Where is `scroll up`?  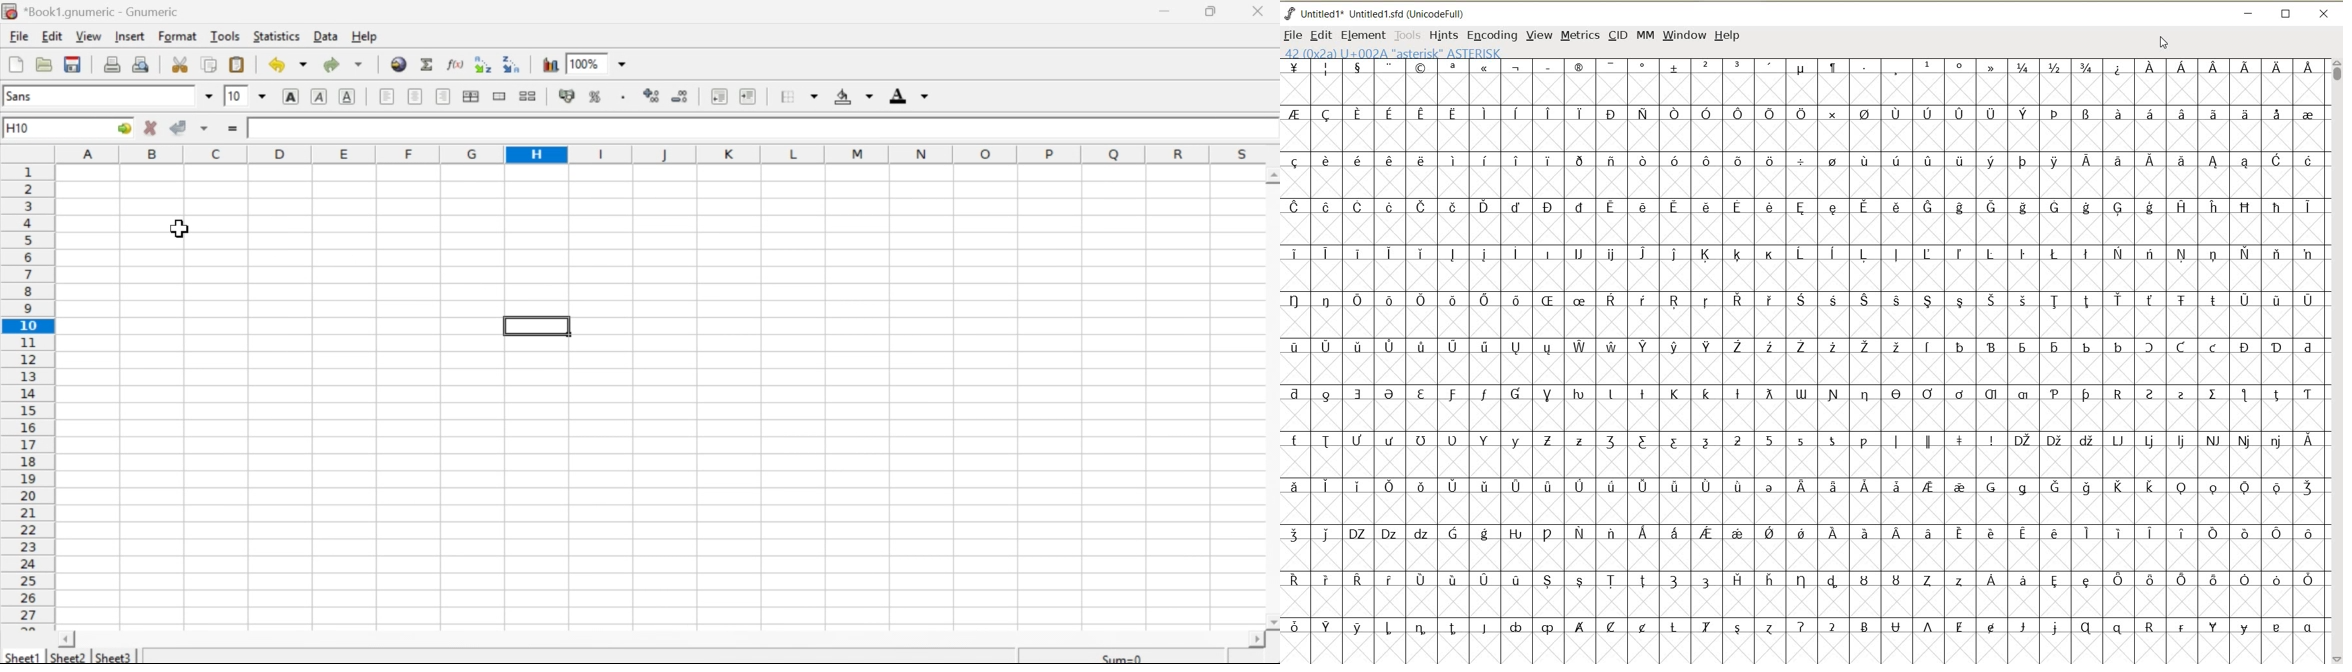 scroll up is located at coordinates (1272, 176).